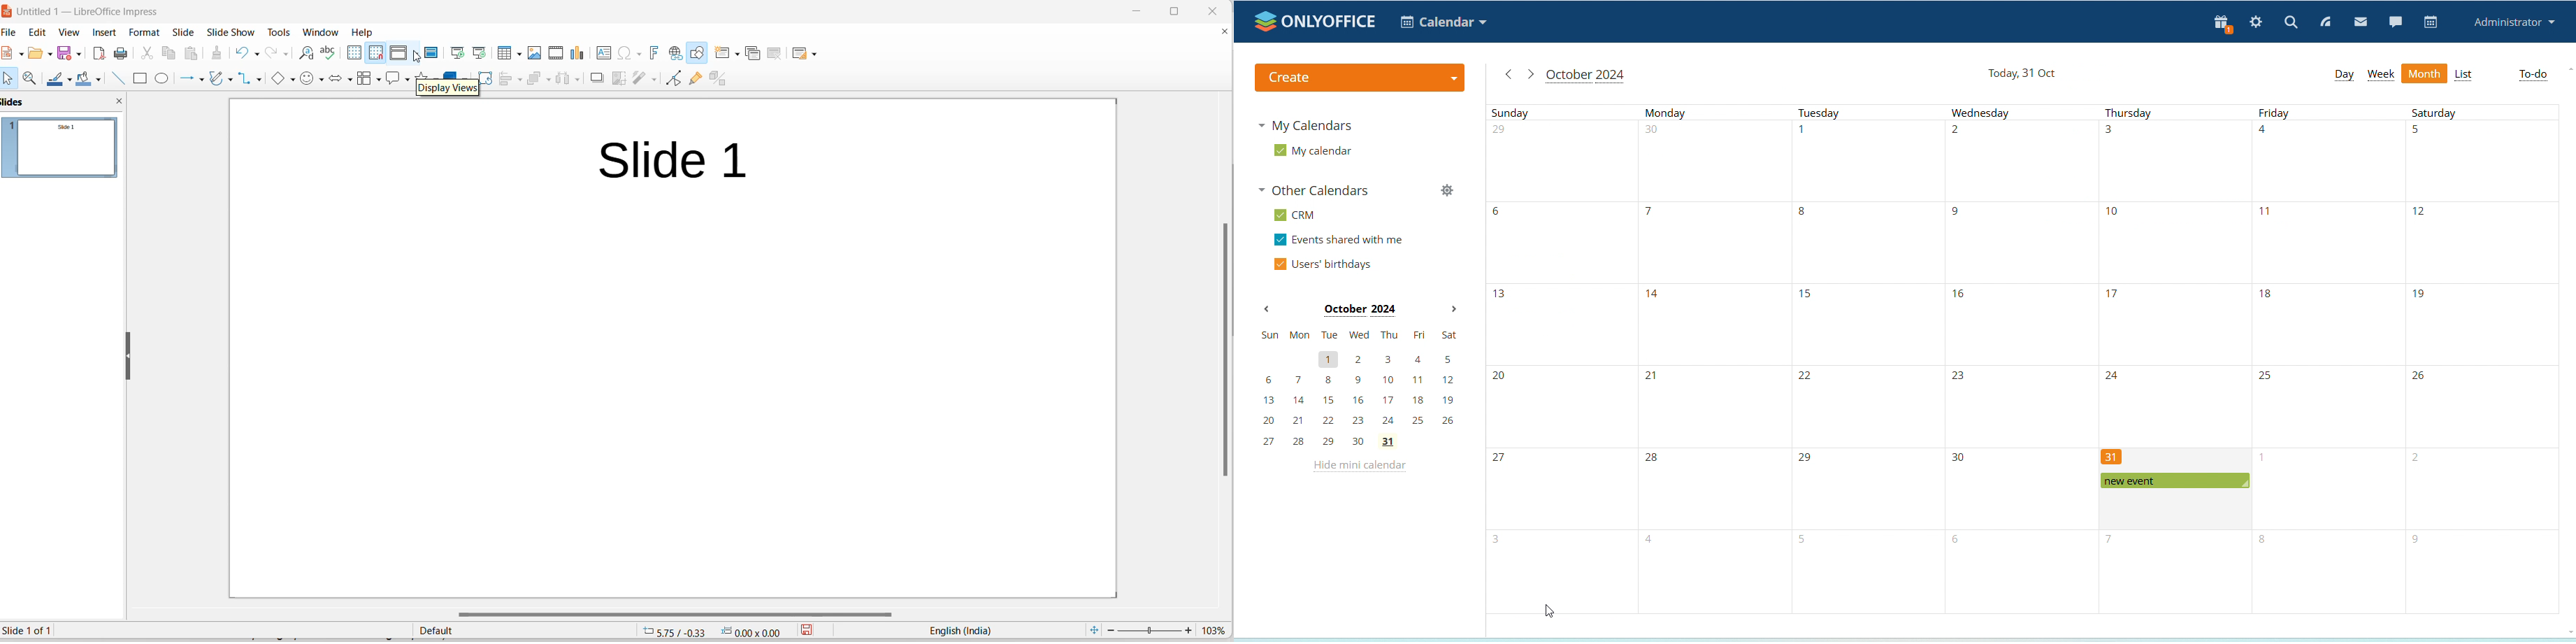 The width and height of the screenshot is (2576, 644). I want to click on increase zoom, so click(1190, 632).